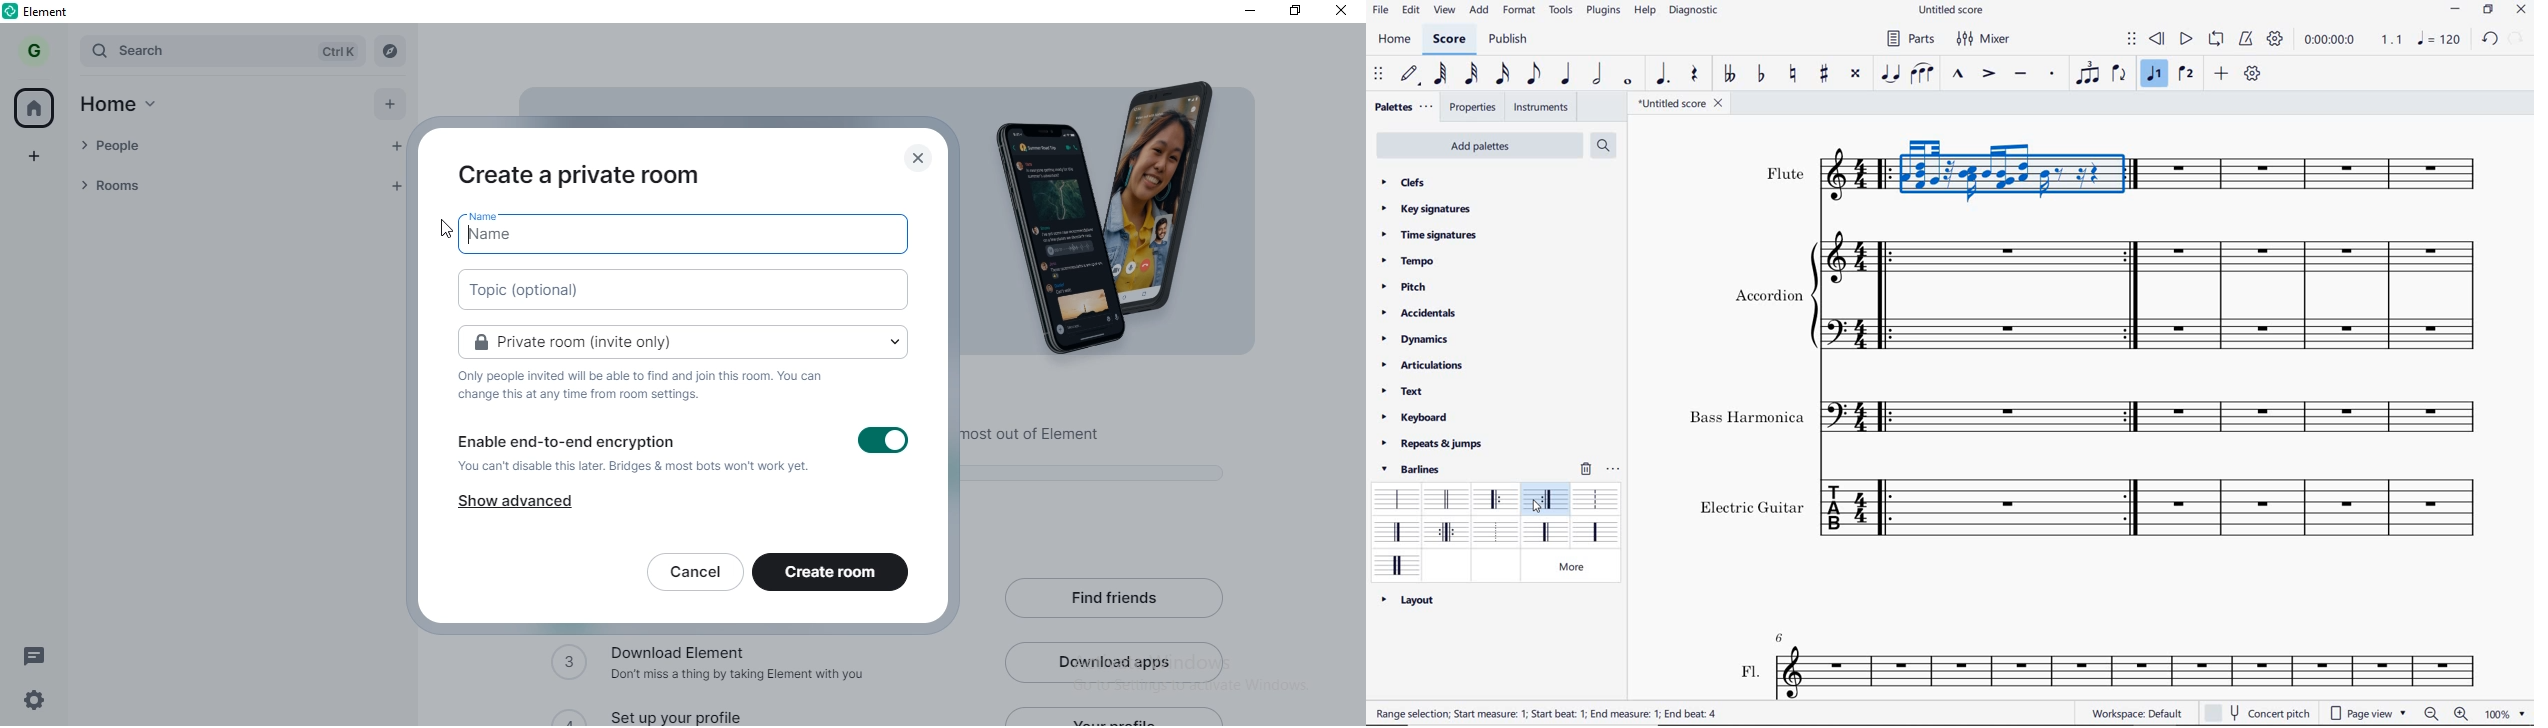 The width and height of the screenshot is (2548, 728). Describe the element at coordinates (1578, 567) in the screenshot. I see `more` at that location.